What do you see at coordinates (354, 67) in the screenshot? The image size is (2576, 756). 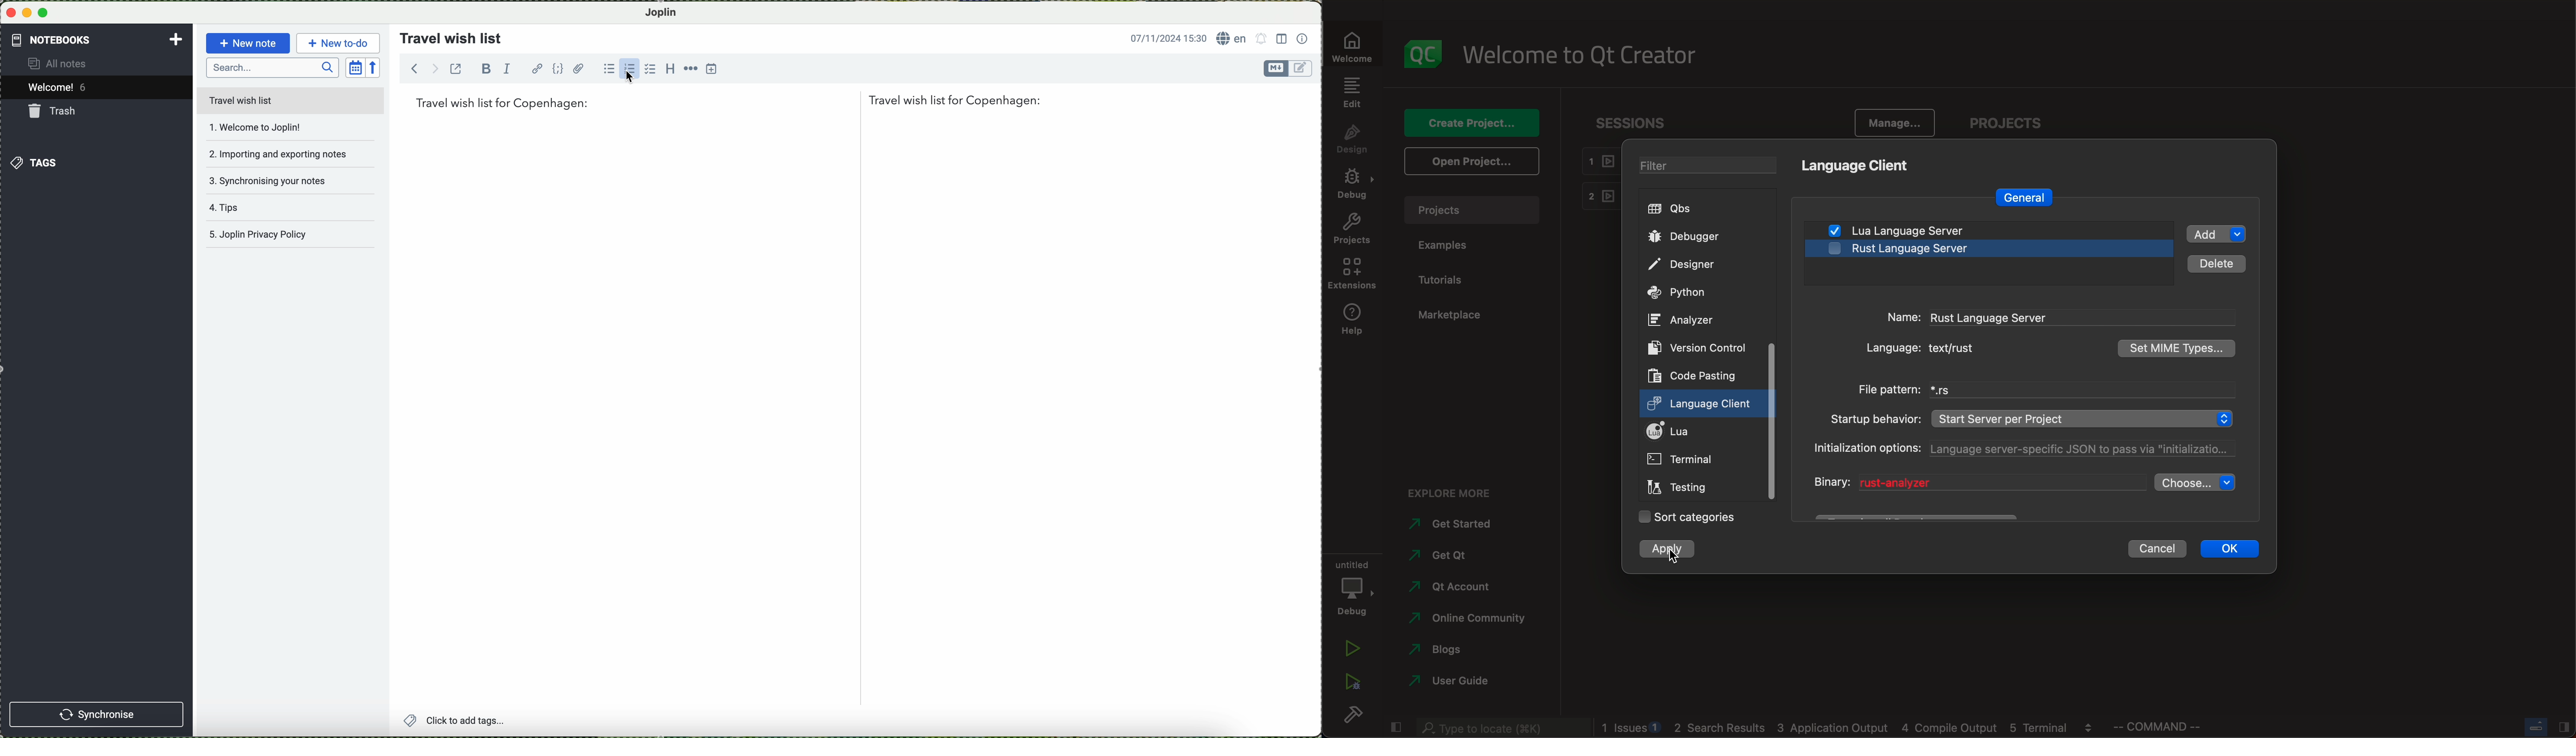 I see `toggle sort order field` at bounding box center [354, 67].